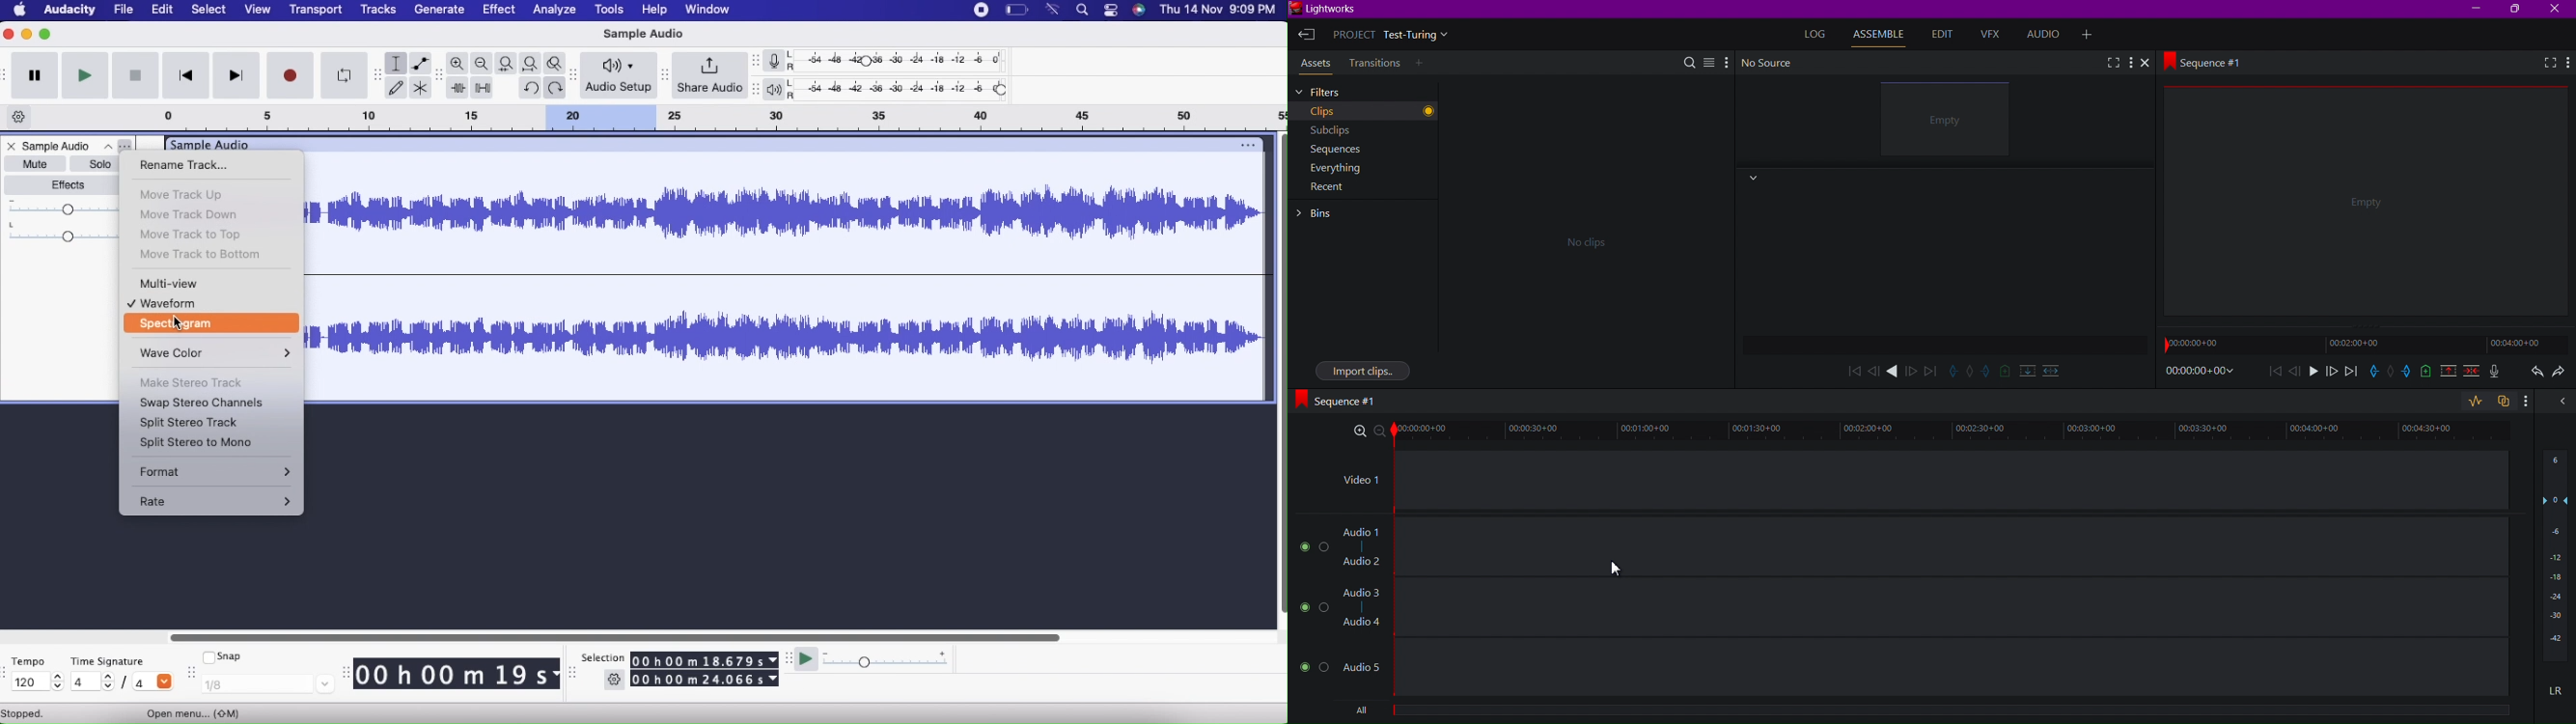 The height and width of the screenshot is (728, 2576). I want to click on Move Track Down, so click(190, 214).